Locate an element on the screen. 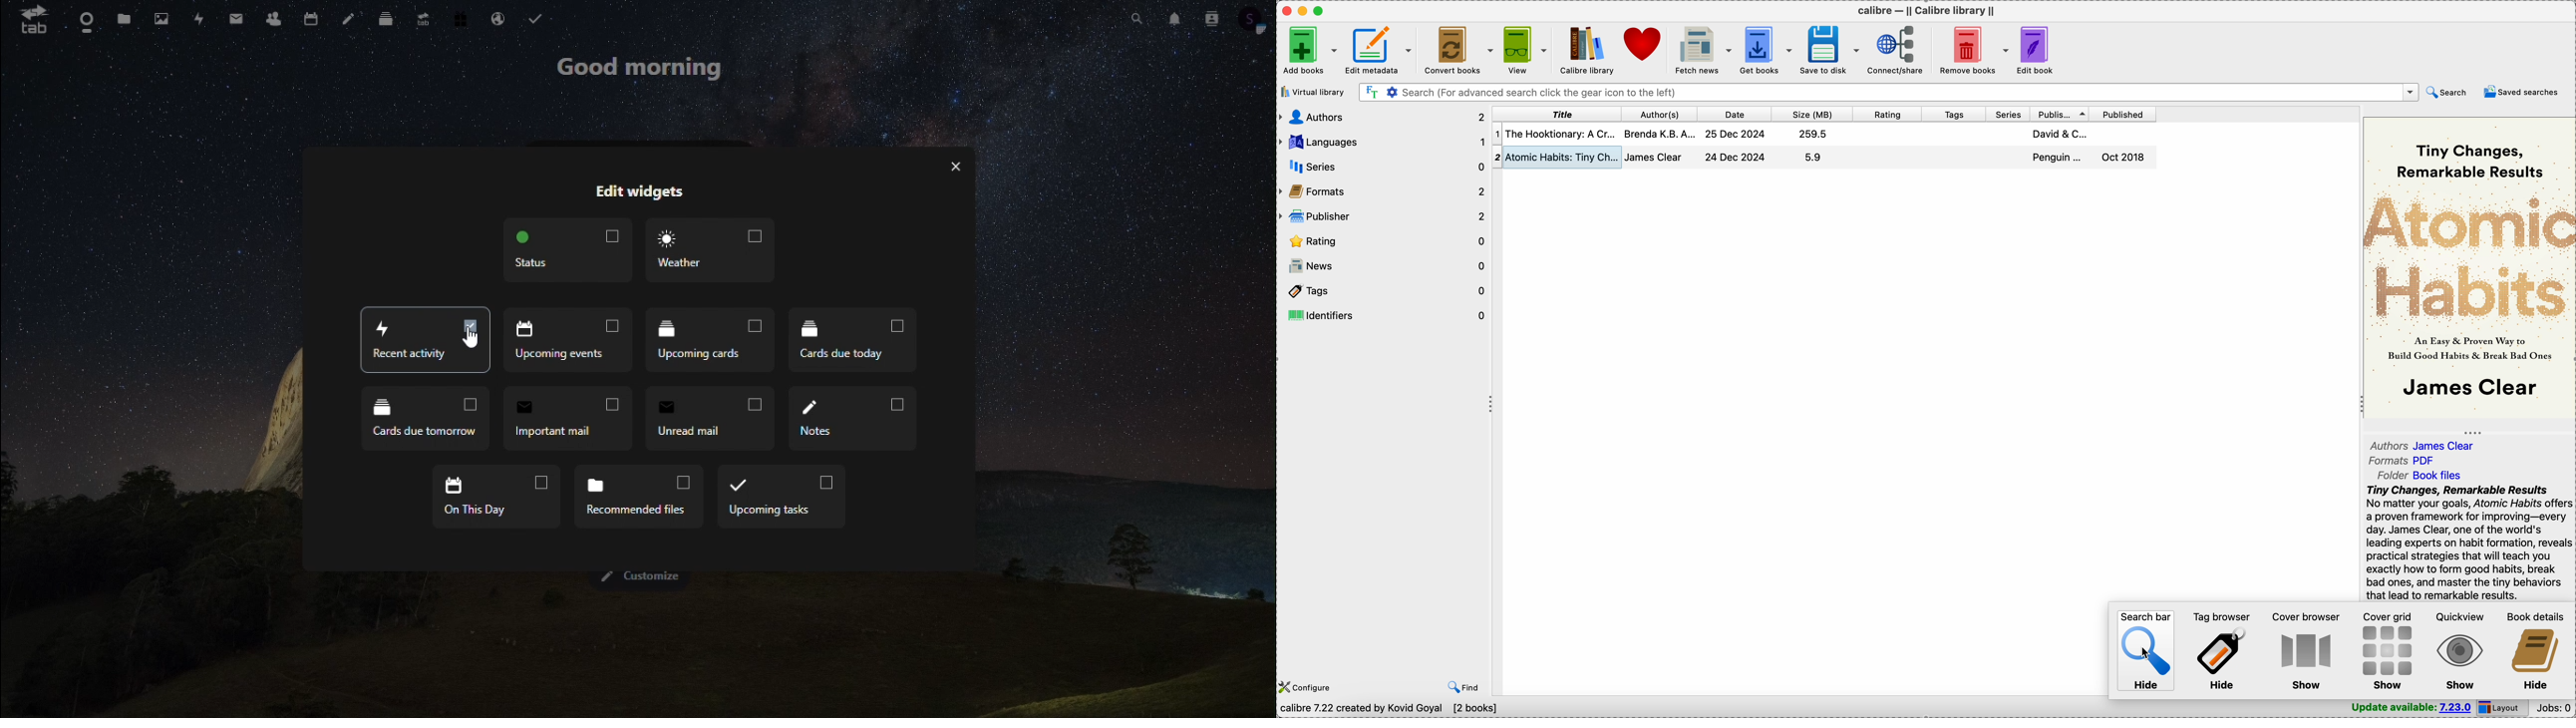  maximize Calibre is located at coordinates (1320, 11).